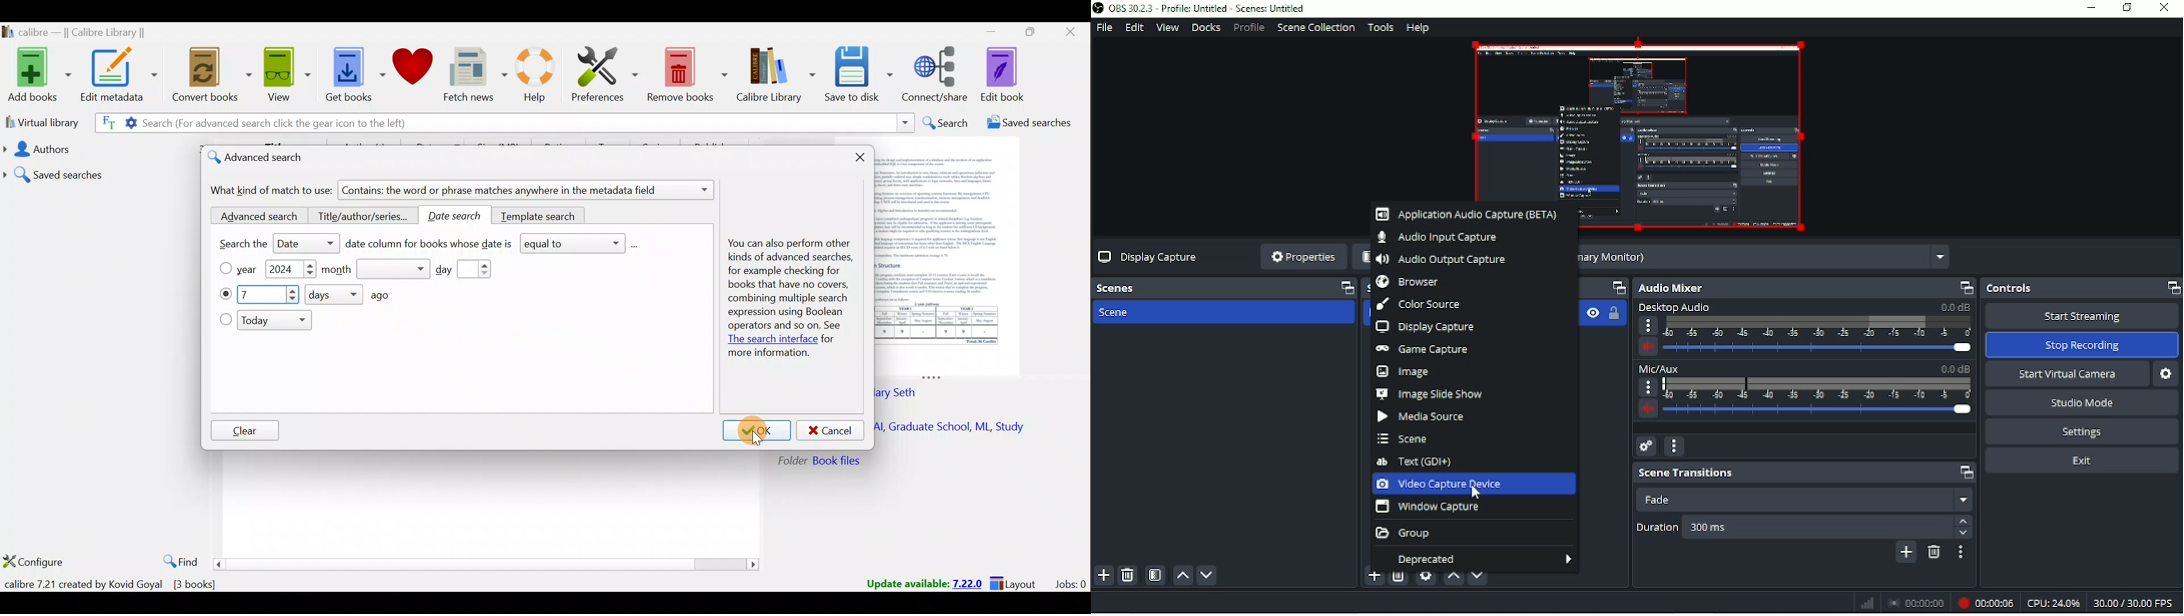 The width and height of the screenshot is (2184, 616). What do you see at coordinates (1591, 313) in the screenshot?
I see `Visibility` at bounding box center [1591, 313].